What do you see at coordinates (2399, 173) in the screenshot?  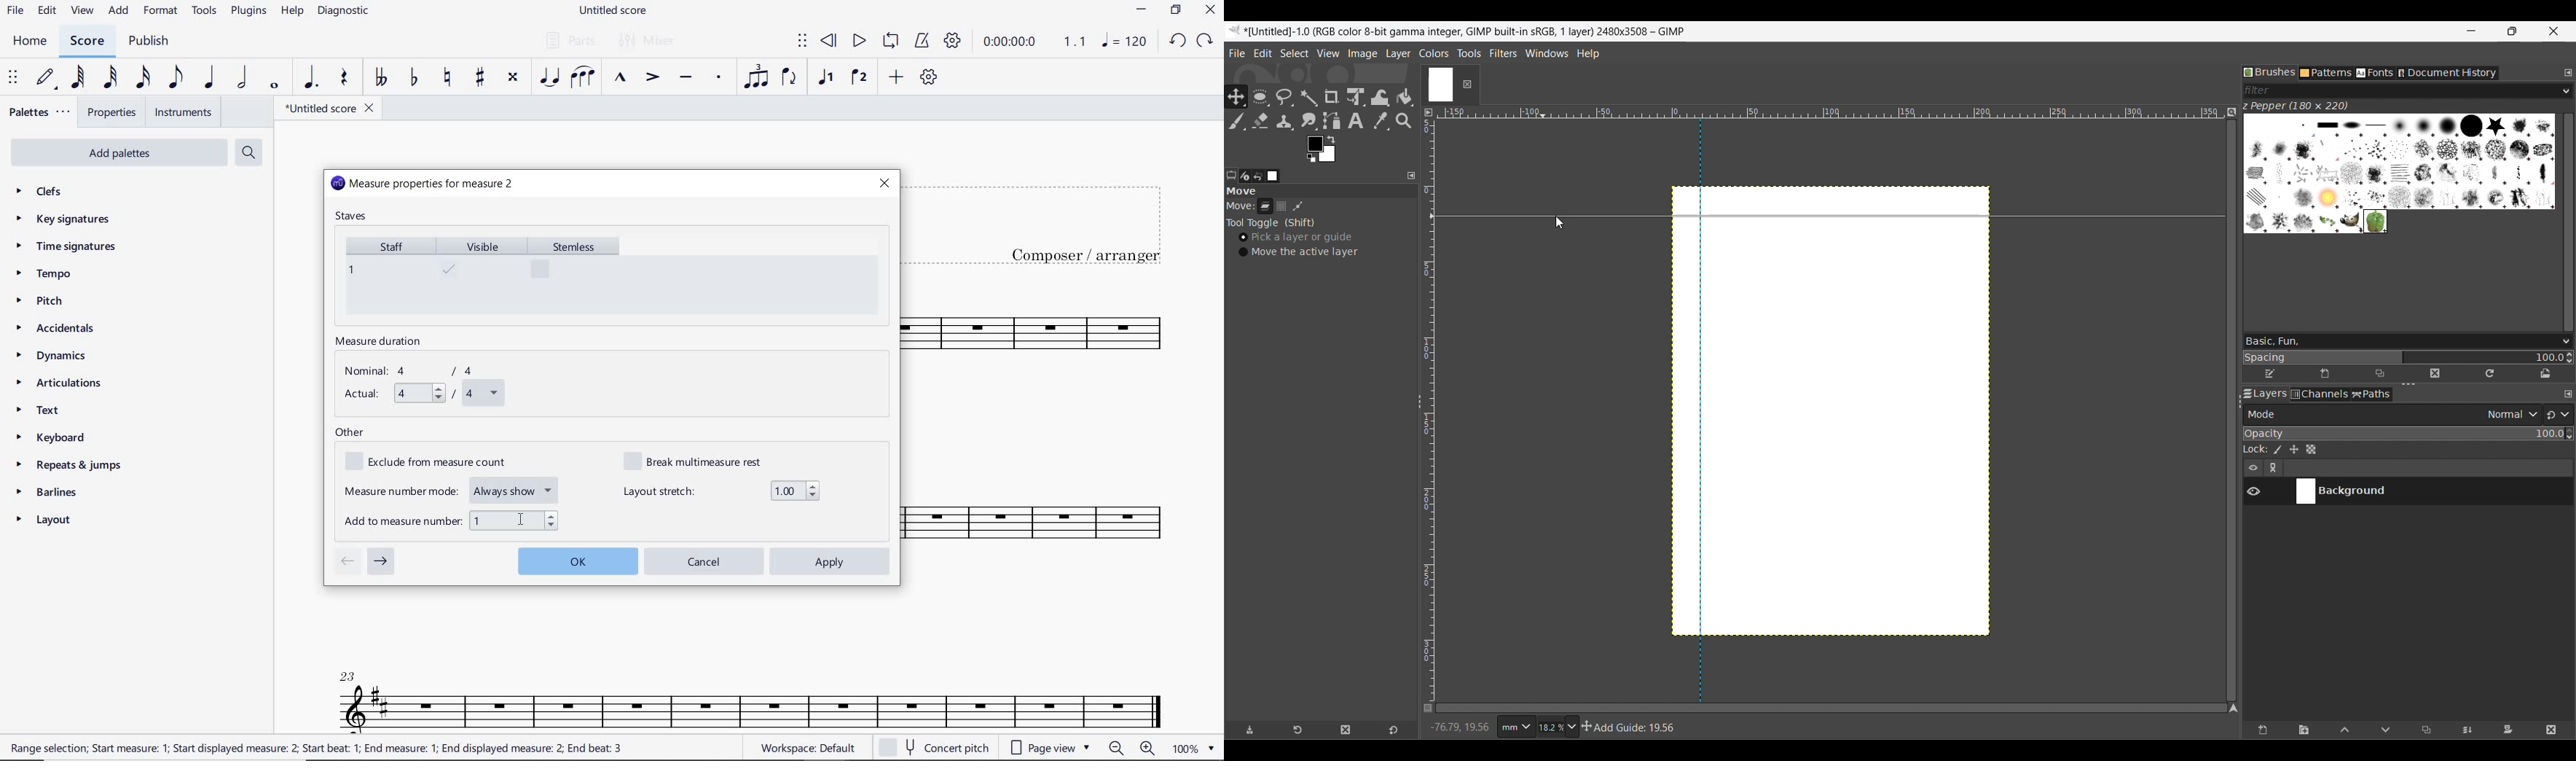 I see `Current brush options` at bounding box center [2399, 173].